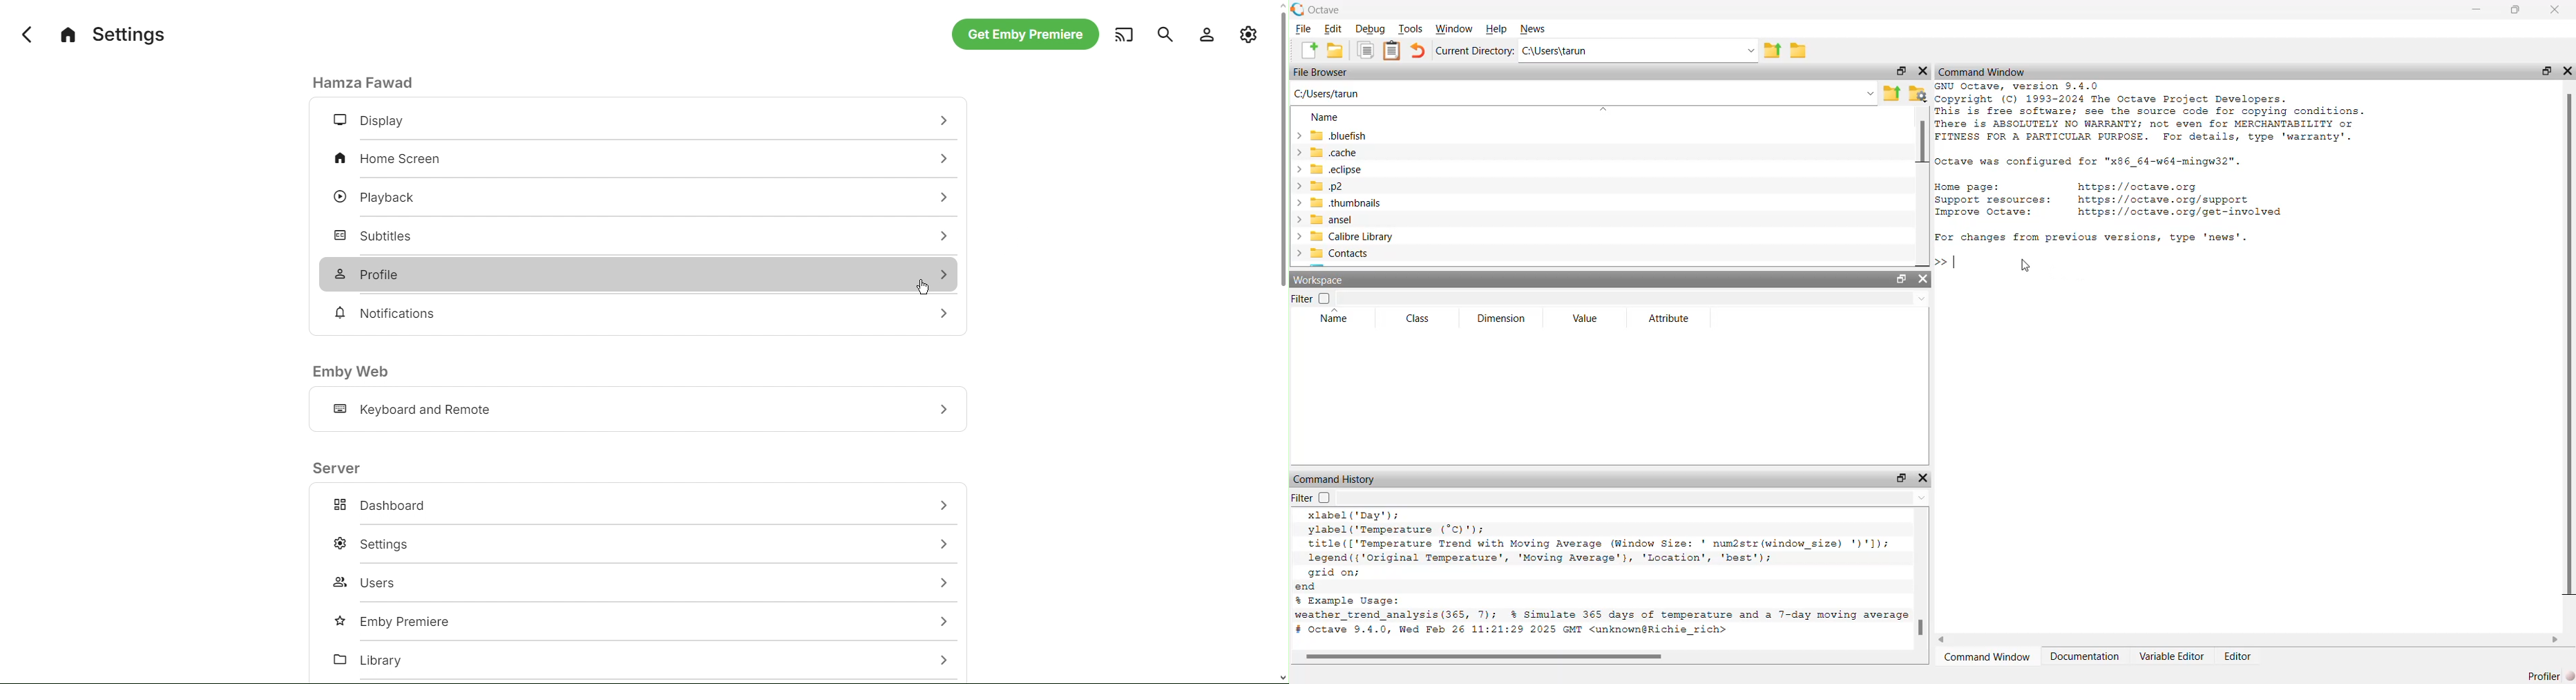 The image size is (2576, 700). What do you see at coordinates (2028, 268) in the screenshot?
I see `cursor` at bounding box center [2028, 268].